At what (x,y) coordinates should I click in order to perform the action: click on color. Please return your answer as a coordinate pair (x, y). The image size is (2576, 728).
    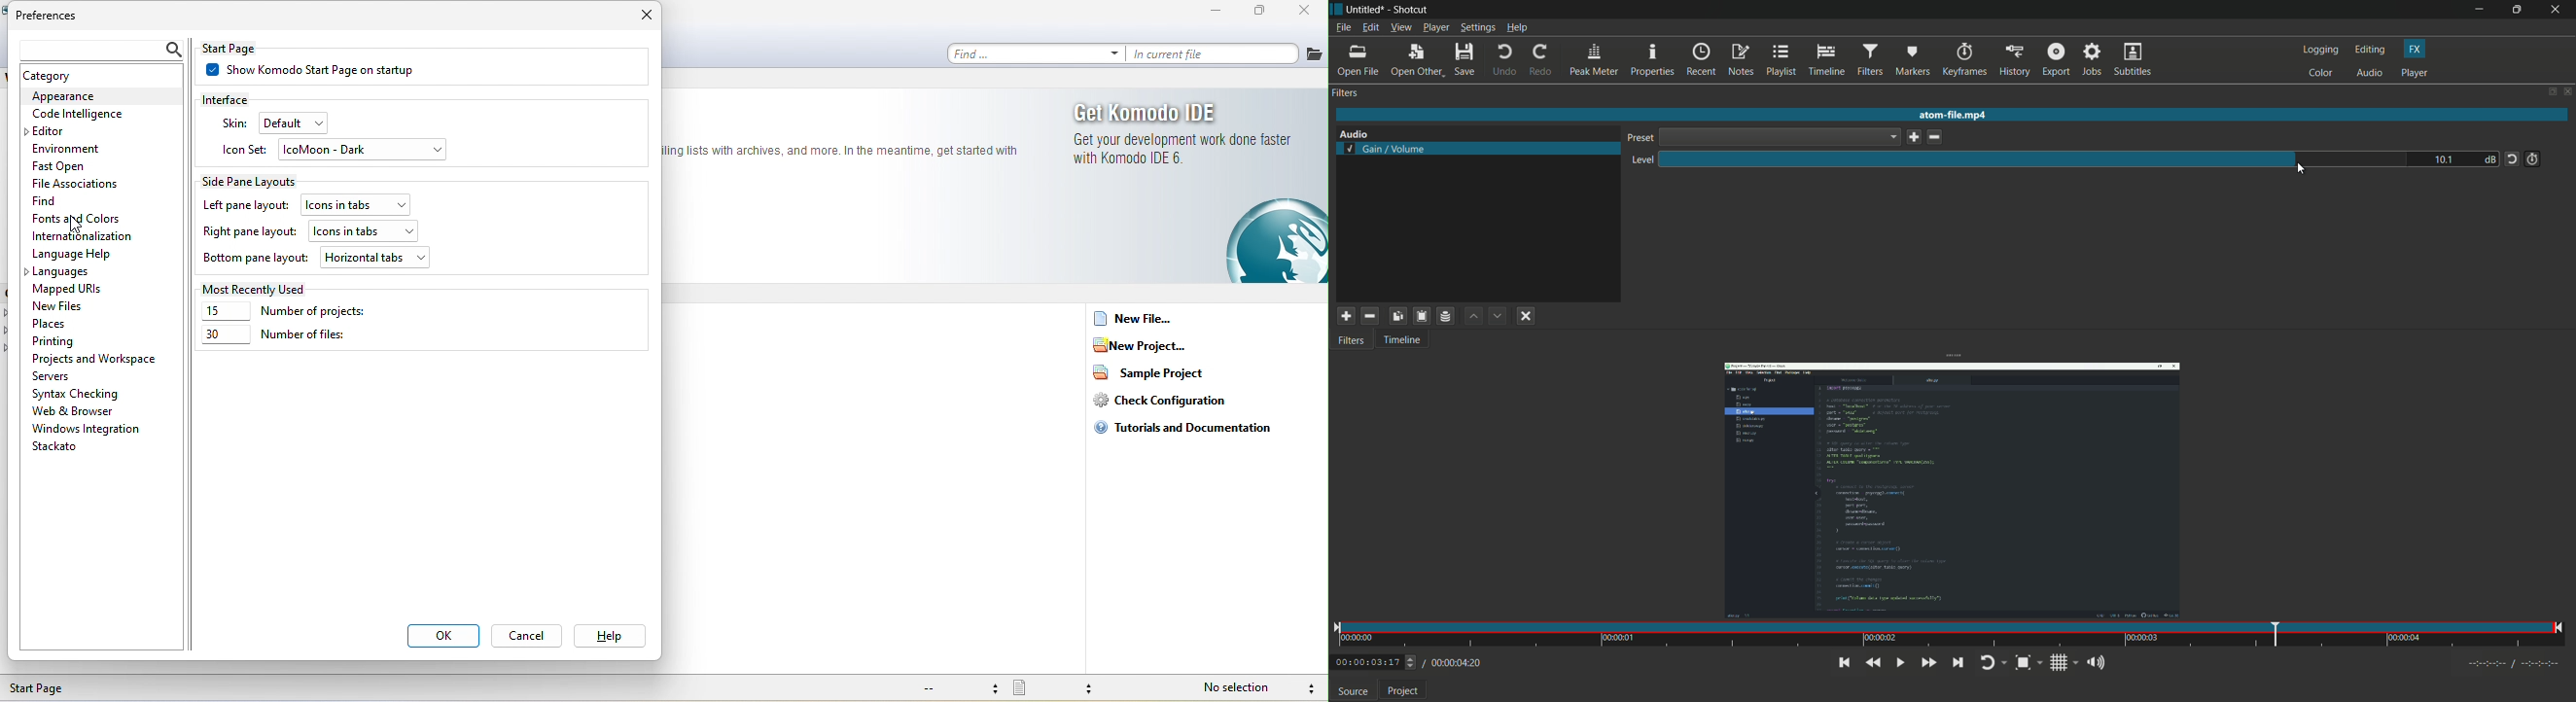
    Looking at the image, I should click on (2321, 74).